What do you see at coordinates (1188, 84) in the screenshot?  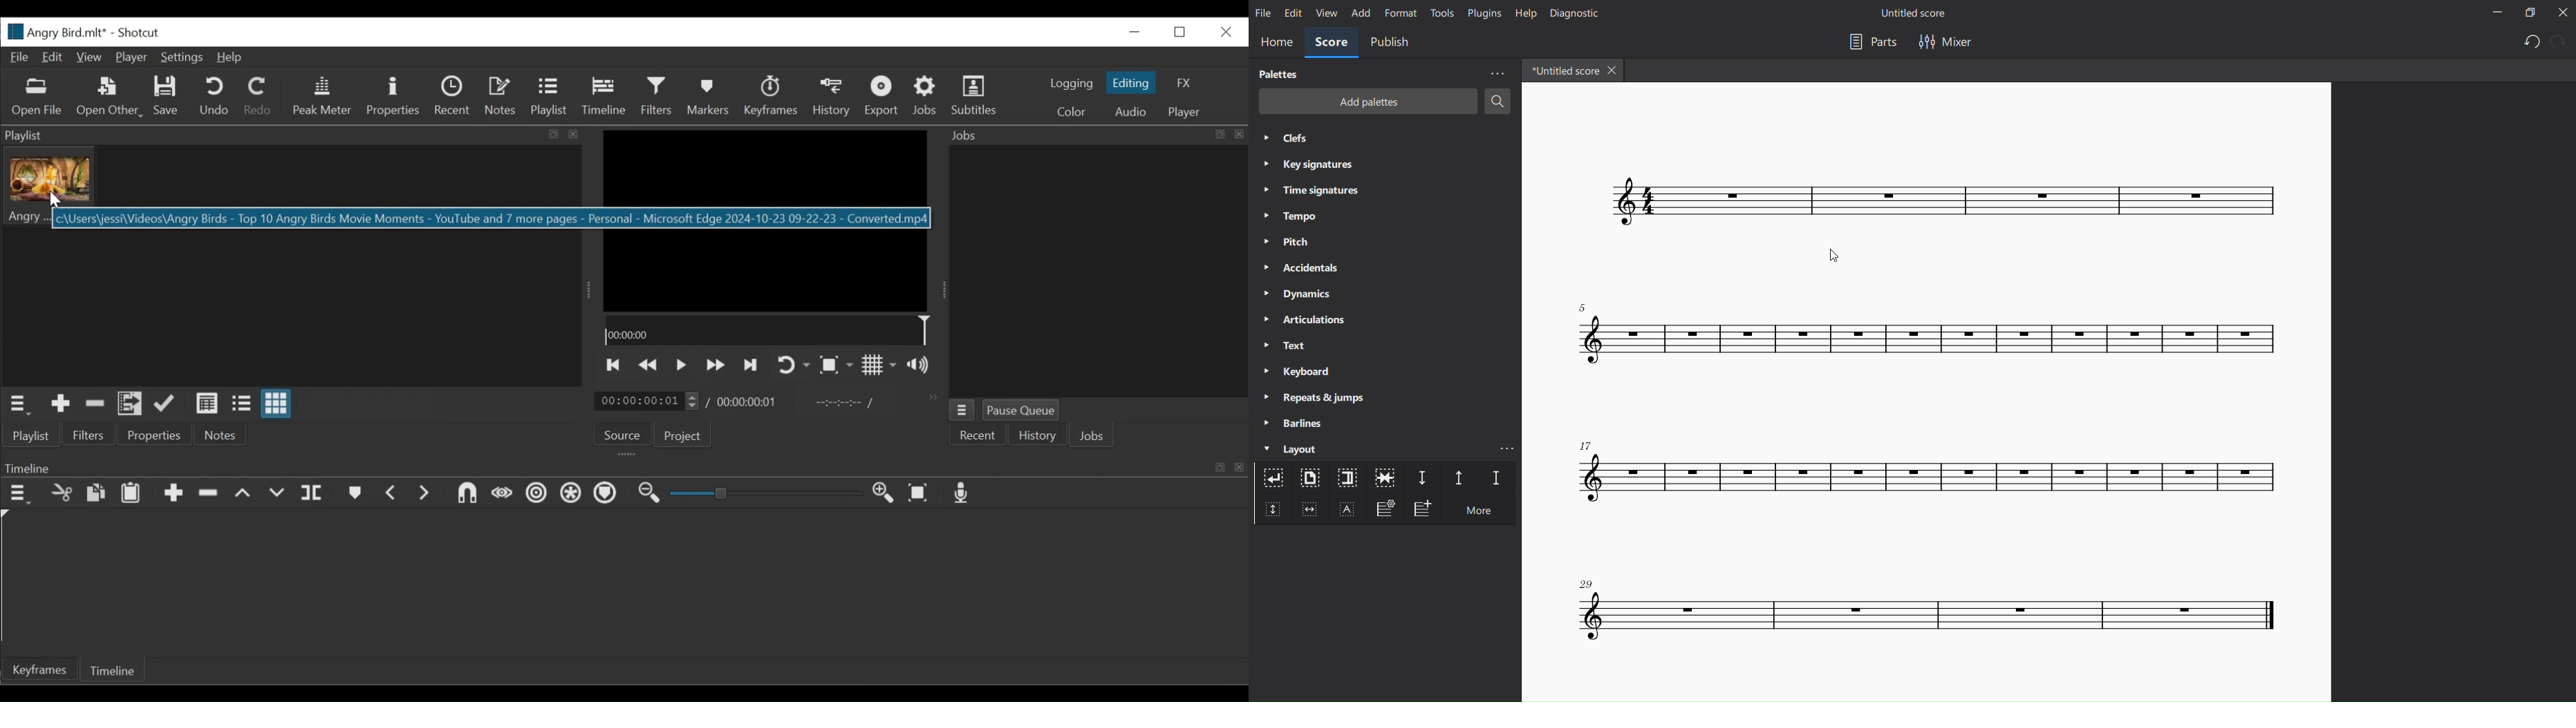 I see `FX` at bounding box center [1188, 84].